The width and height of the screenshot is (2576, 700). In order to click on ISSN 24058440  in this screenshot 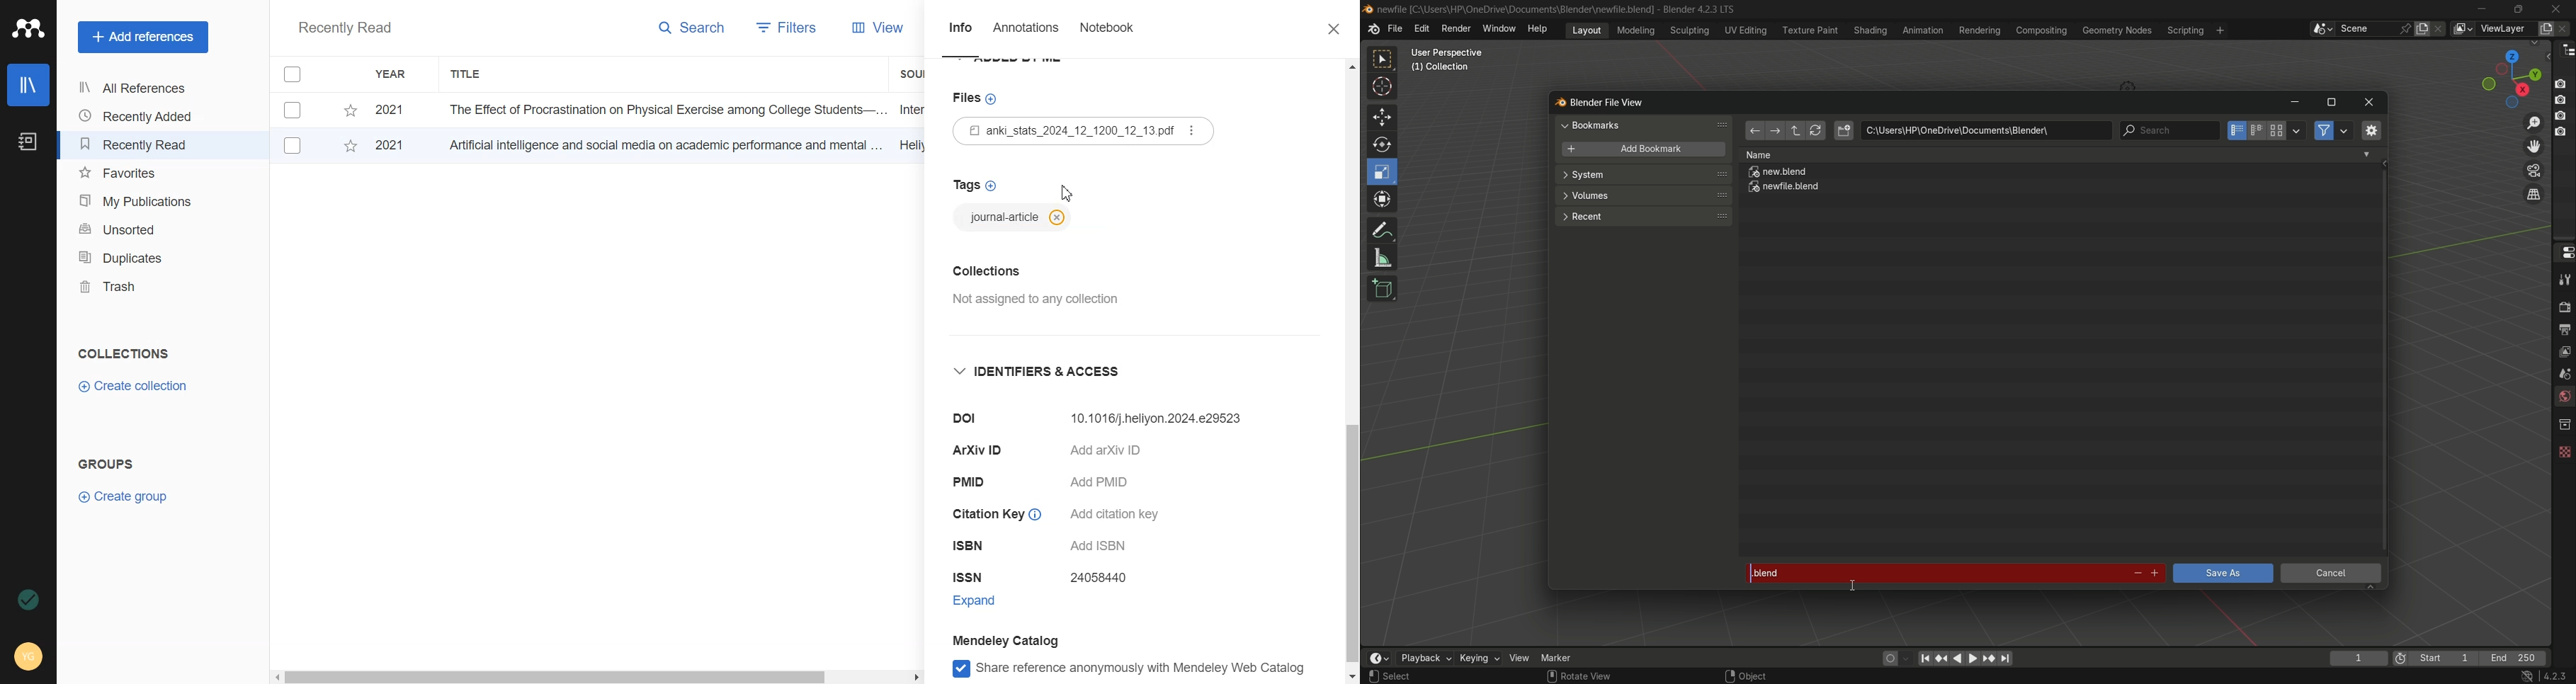, I will do `click(1047, 578)`.